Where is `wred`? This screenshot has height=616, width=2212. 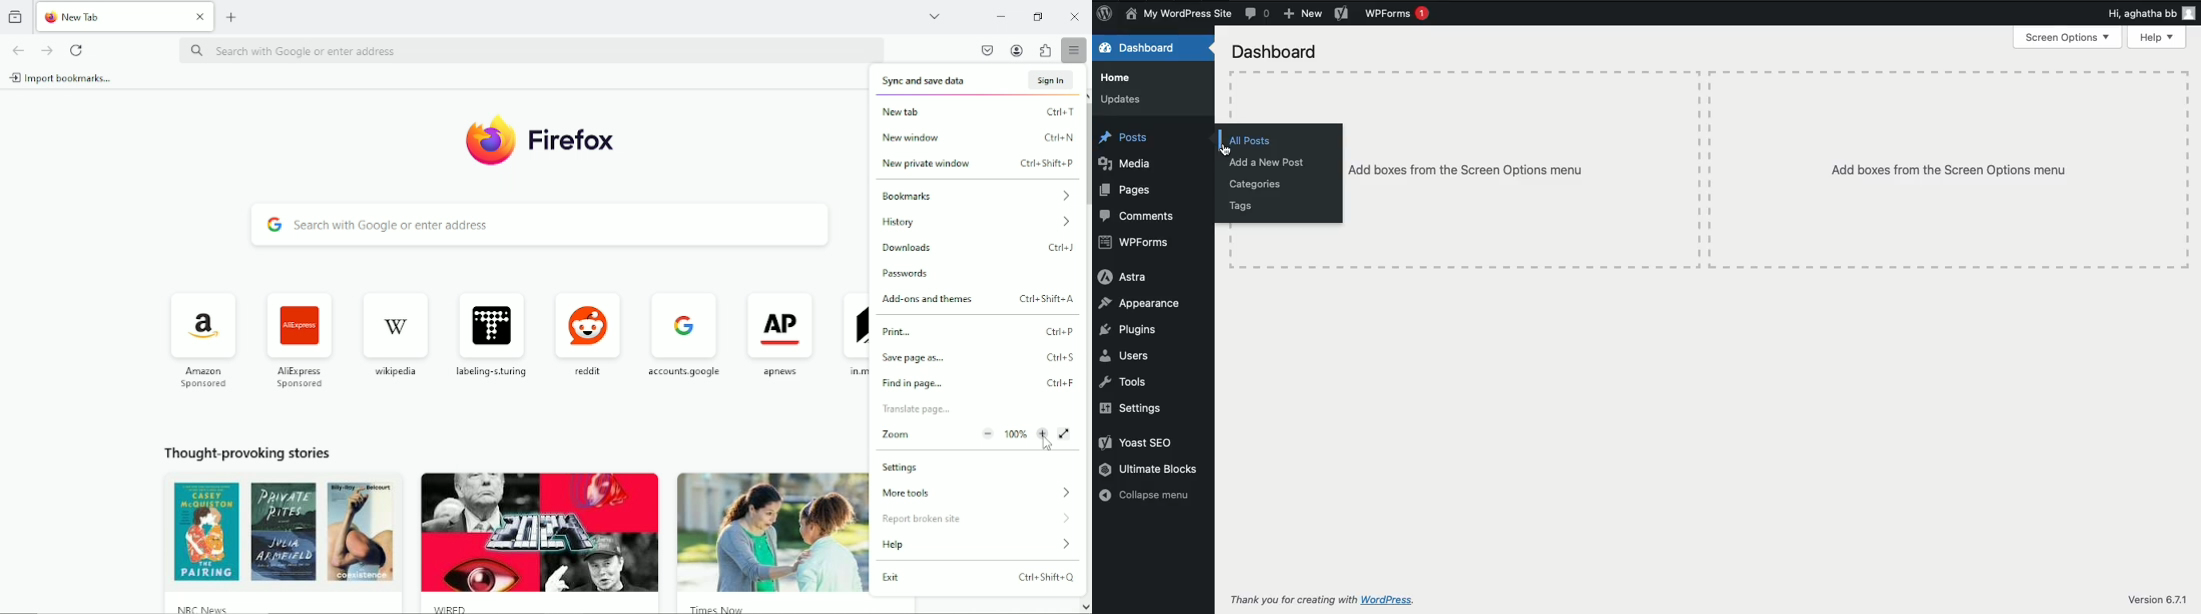
wred is located at coordinates (449, 605).